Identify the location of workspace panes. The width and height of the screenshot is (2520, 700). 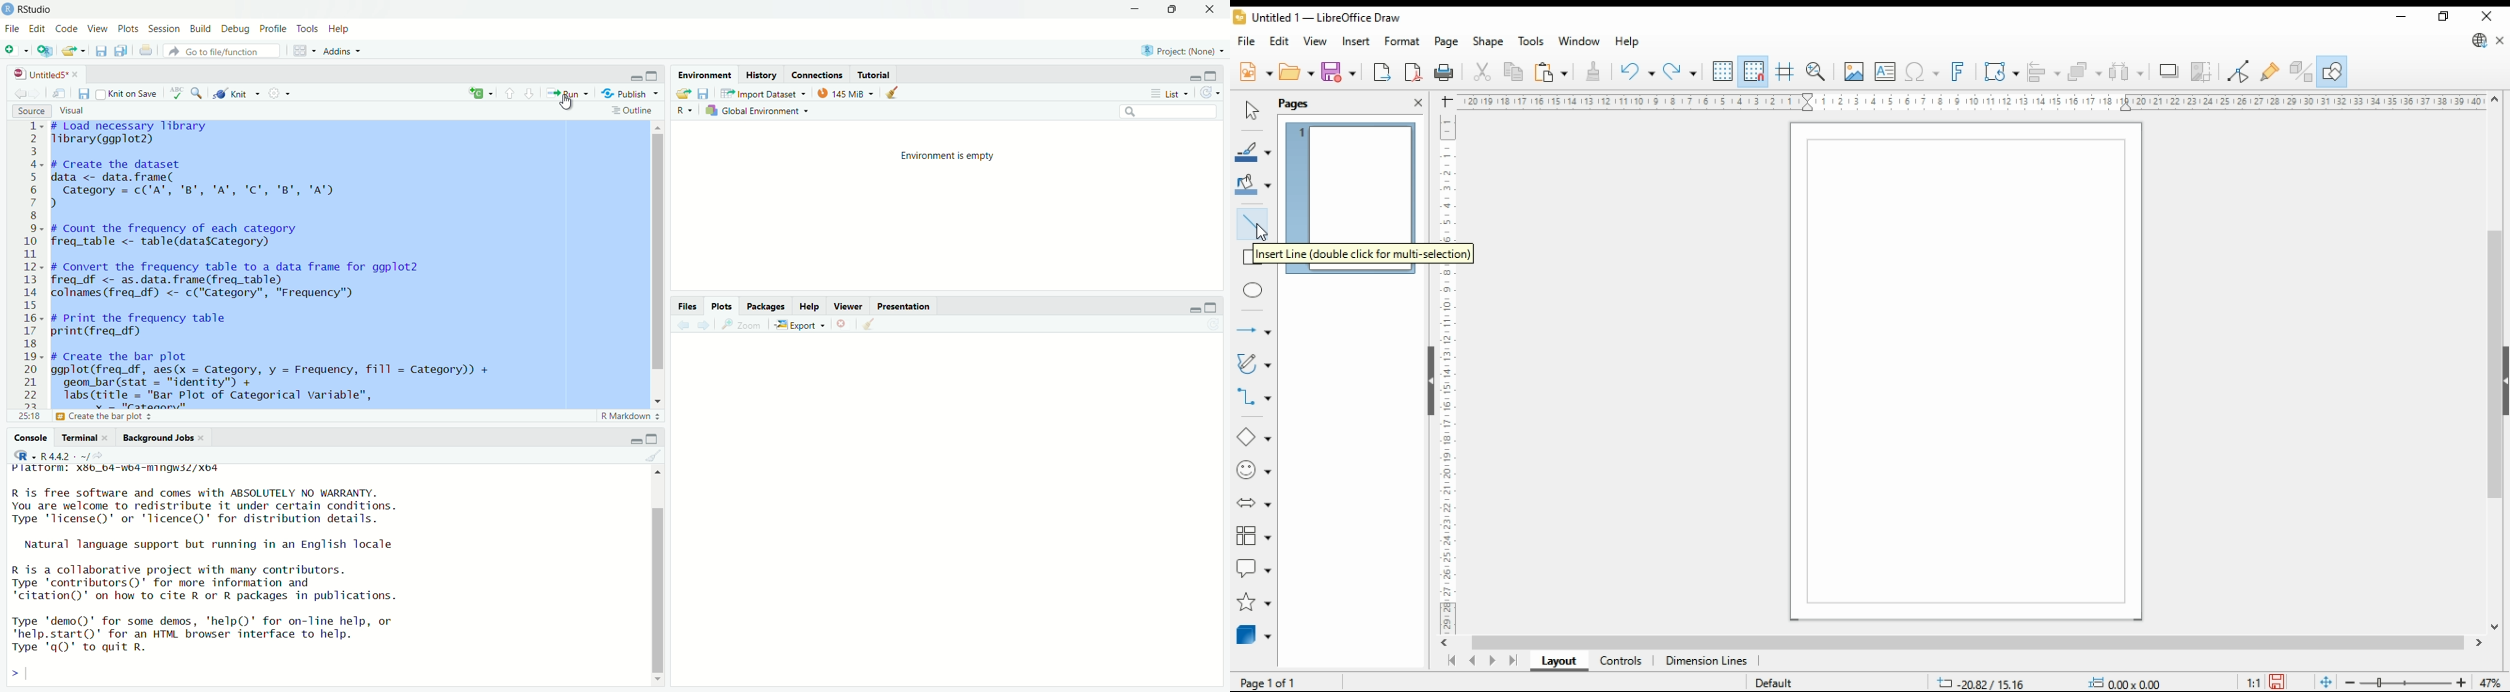
(302, 53).